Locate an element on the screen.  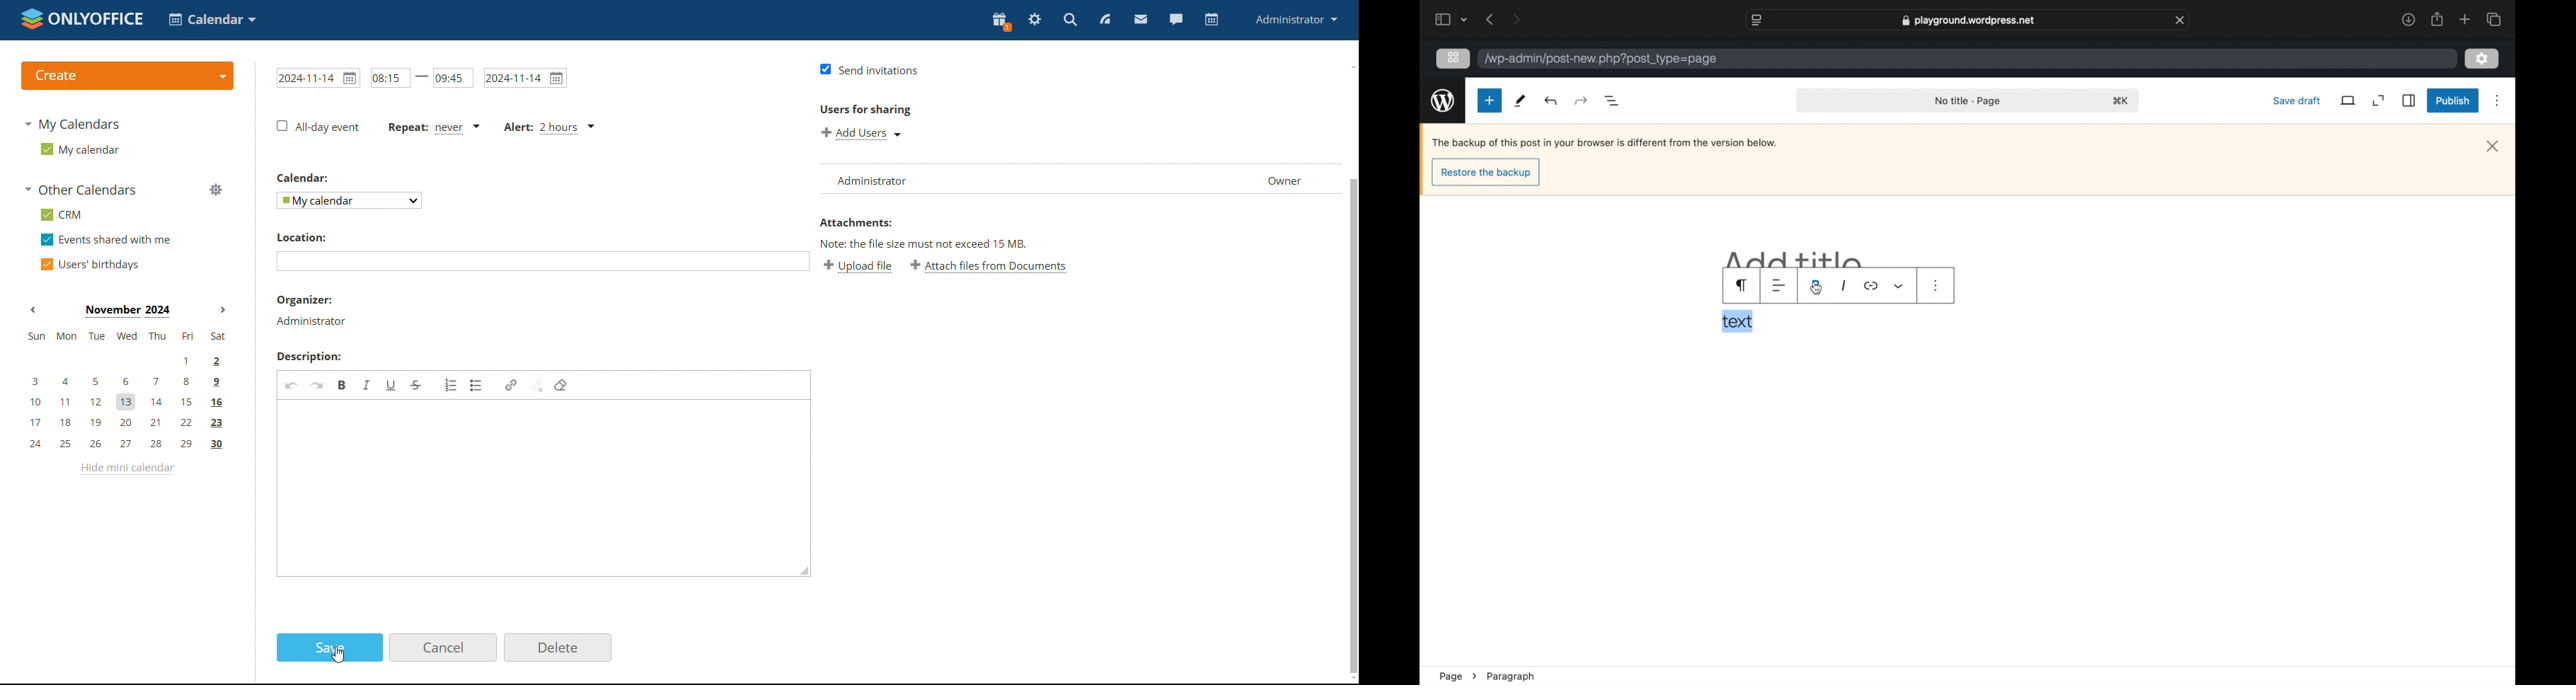
cursor is located at coordinates (1817, 289).